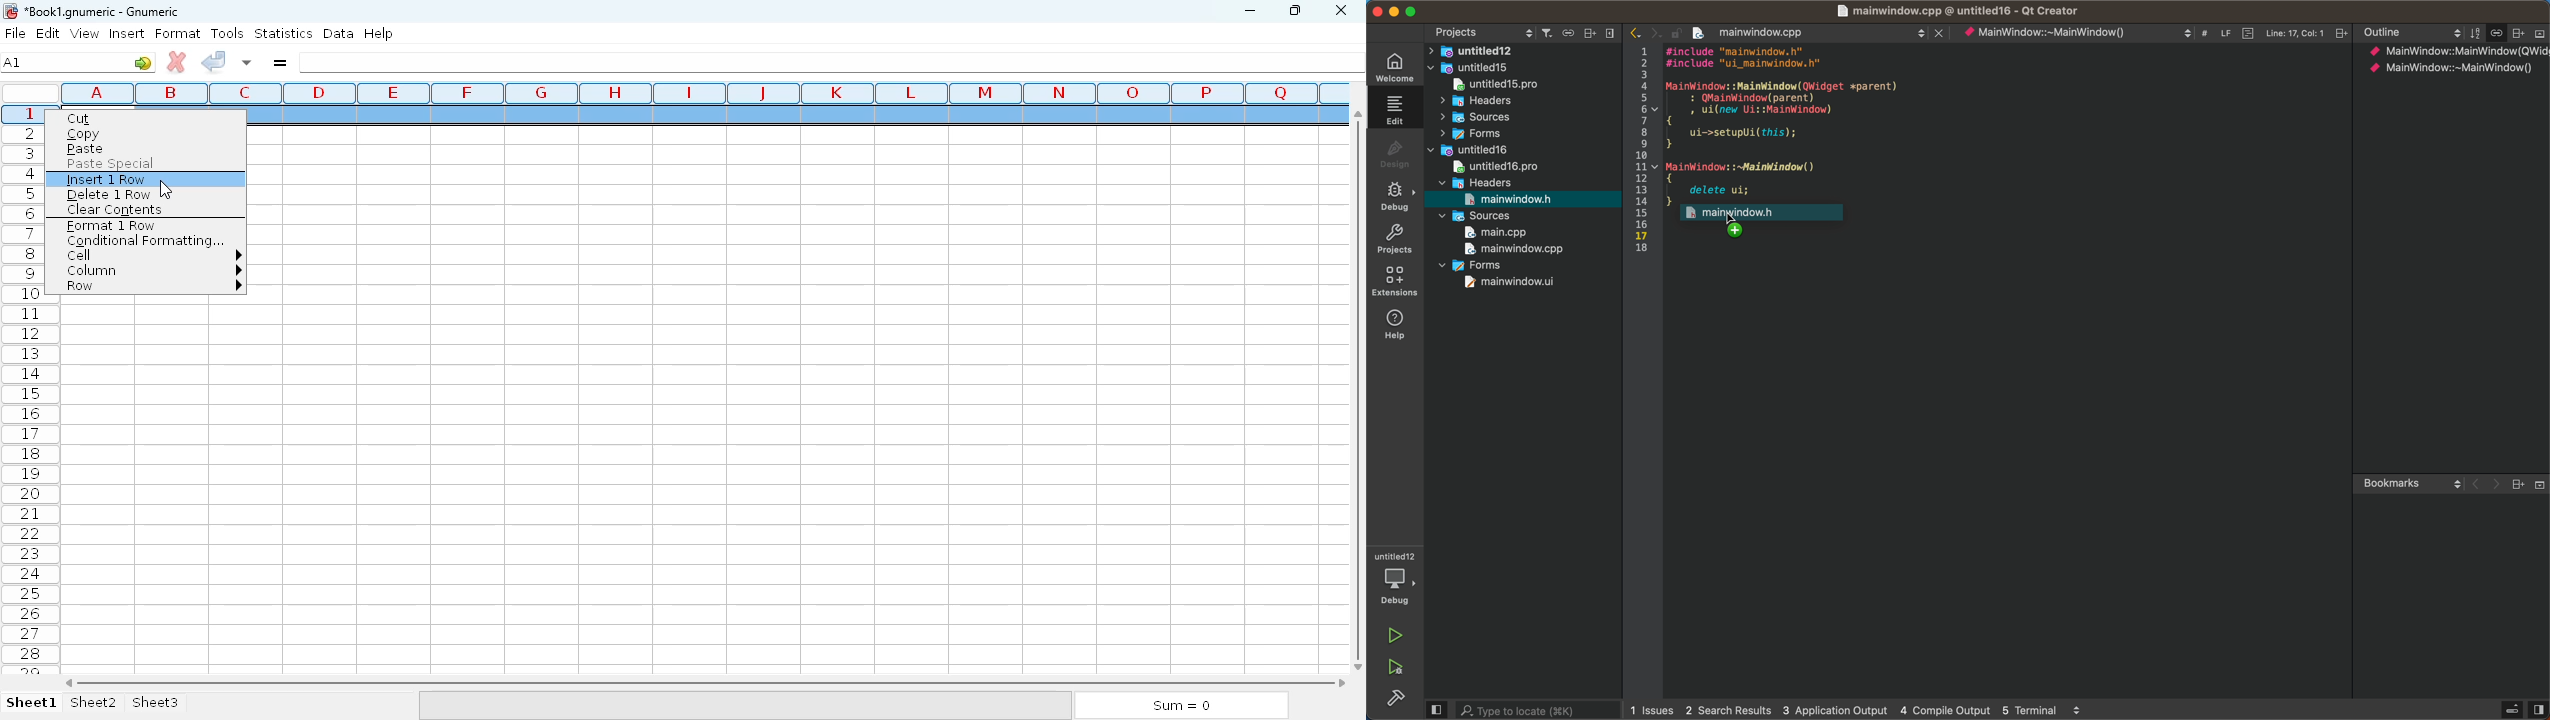 The height and width of the screenshot is (728, 2576). Describe the element at coordinates (115, 210) in the screenshot. I see `clear contents` at that location.